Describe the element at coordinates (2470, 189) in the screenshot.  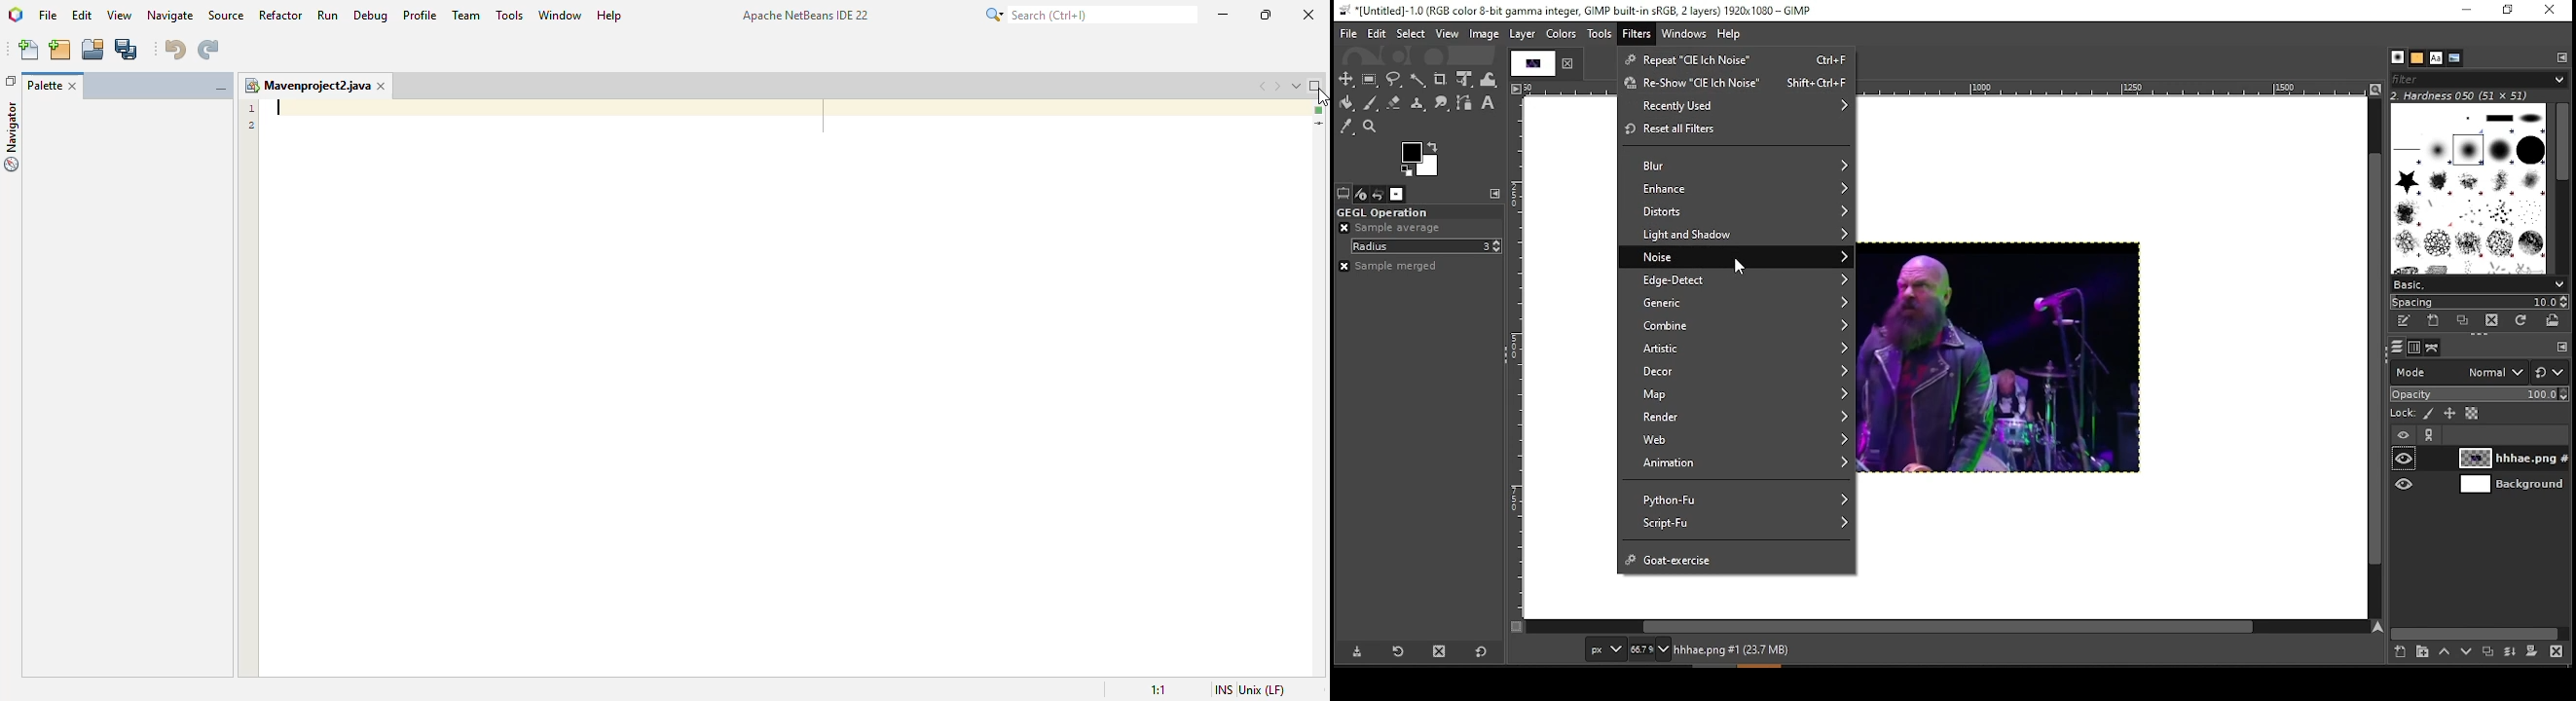
I see `brushes` at that location.